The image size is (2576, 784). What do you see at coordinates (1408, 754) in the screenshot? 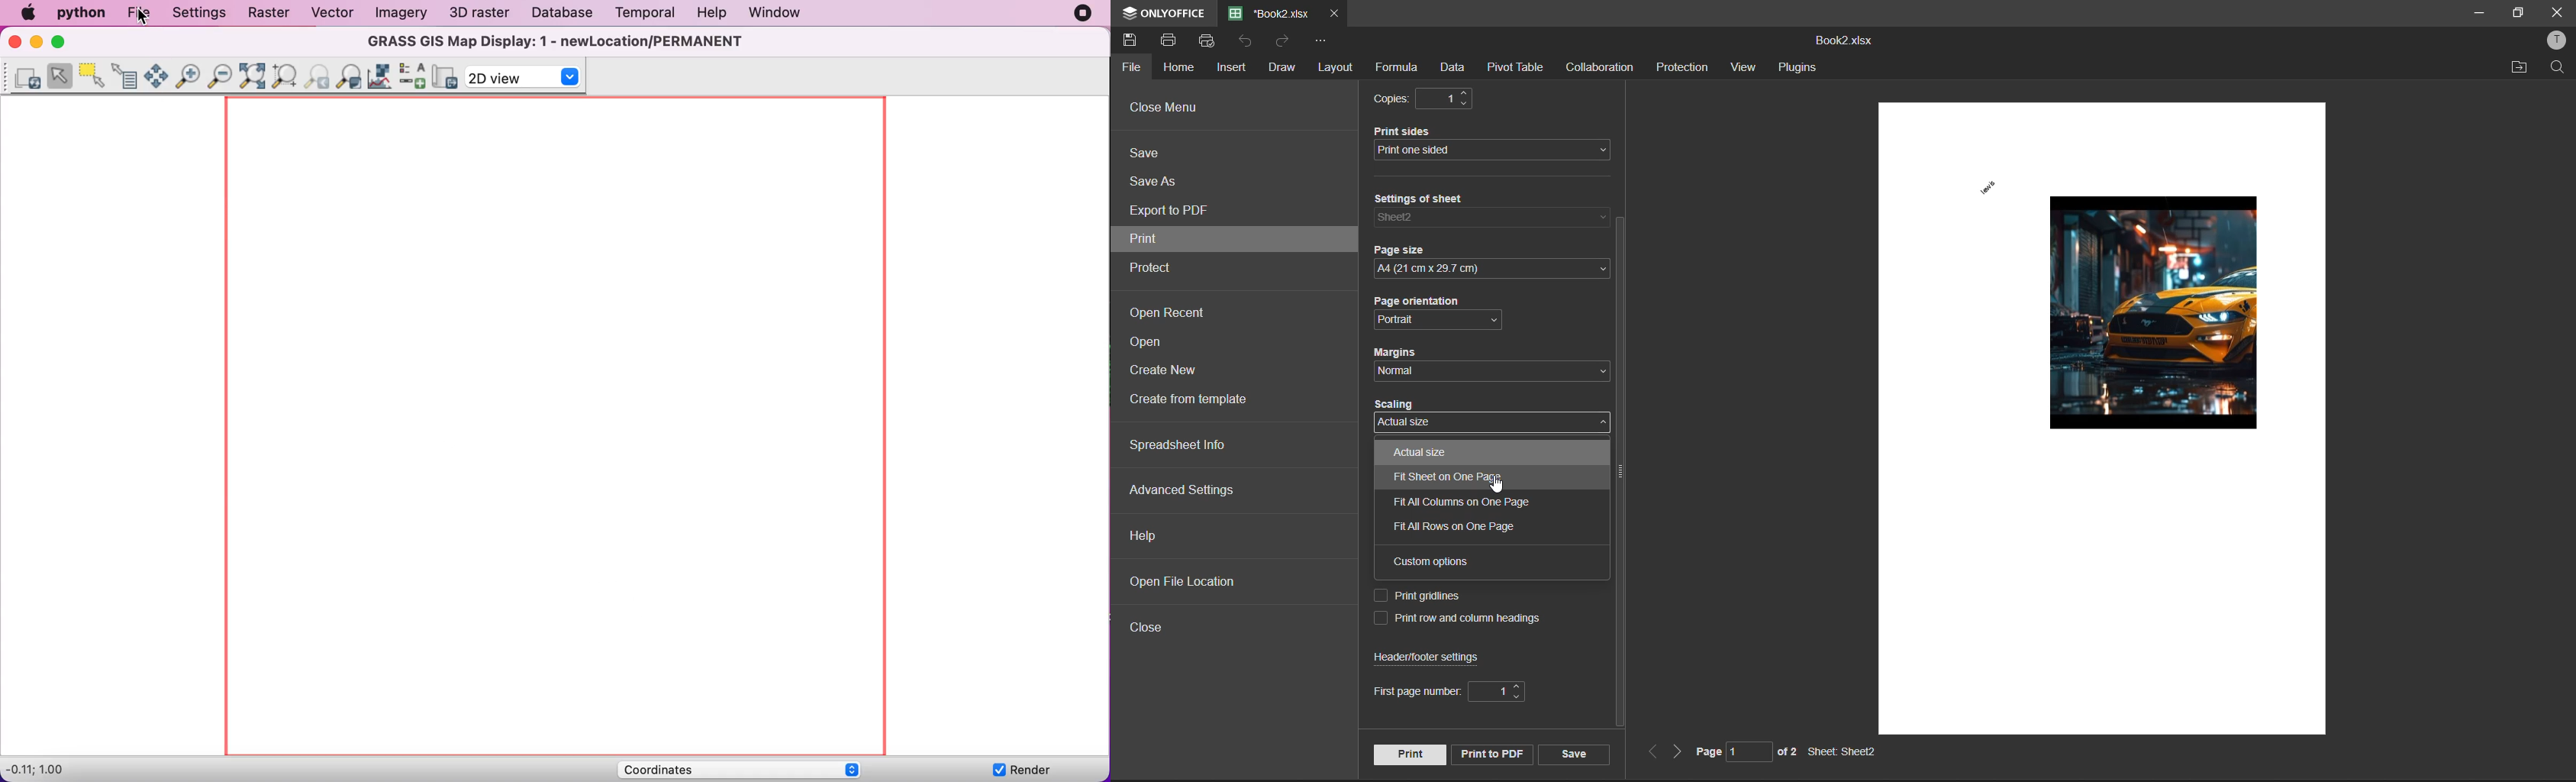
I see `print` at bounding box center [1408, 754].